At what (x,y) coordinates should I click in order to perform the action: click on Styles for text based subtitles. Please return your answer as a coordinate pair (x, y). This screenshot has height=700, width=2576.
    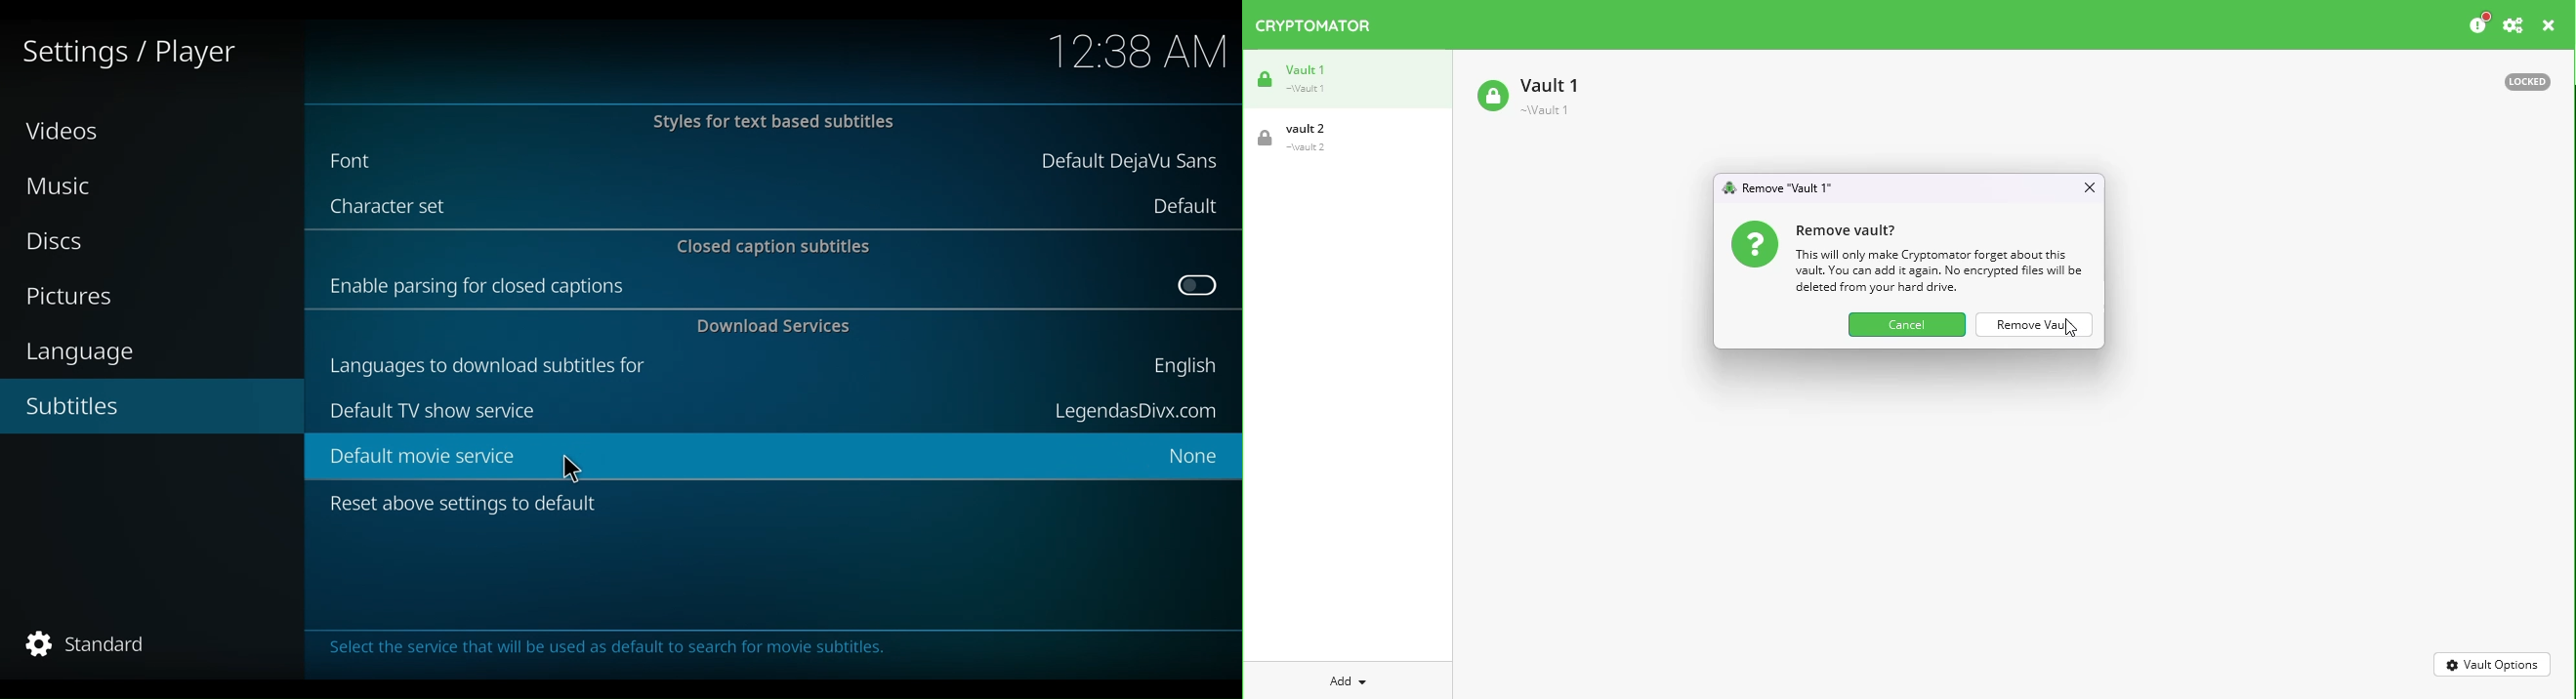
    Looking at the image, I should click on (772, 123).